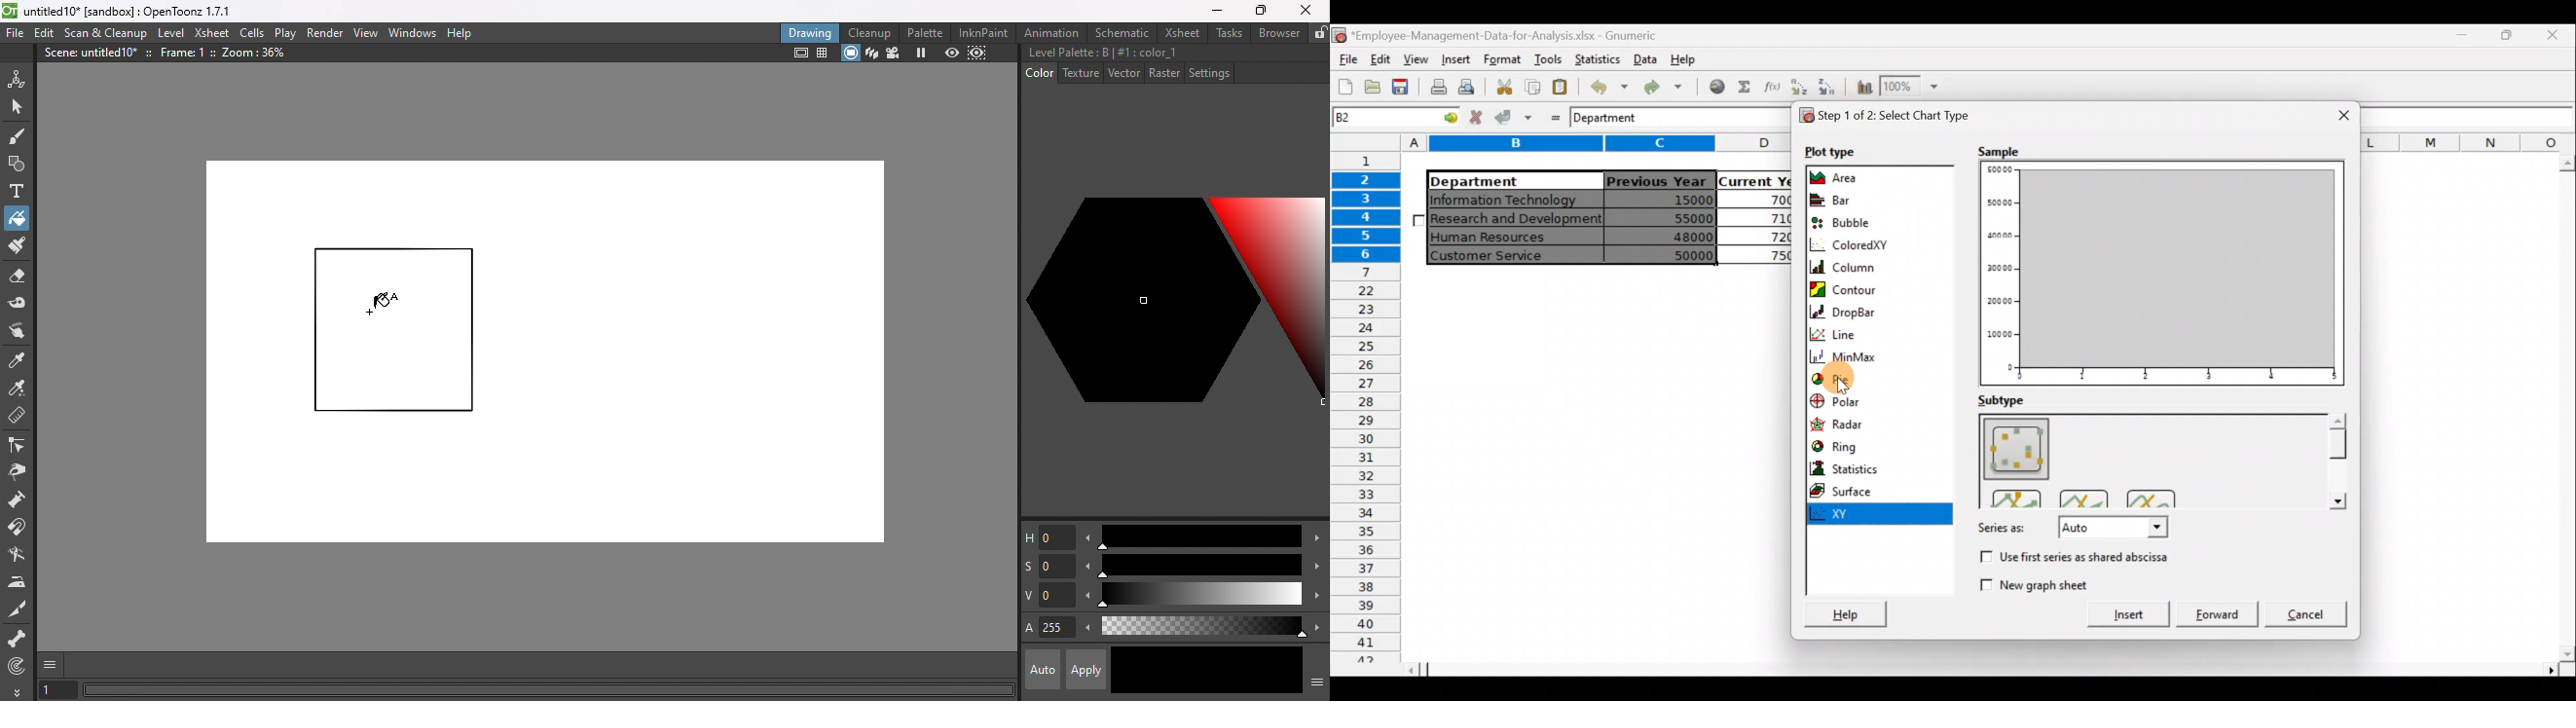 This screenshot has height=728, width=2576. What do you see at coordinates (173, 33) in the screenshot?
I see `Level` at bounding box center [173, 33].